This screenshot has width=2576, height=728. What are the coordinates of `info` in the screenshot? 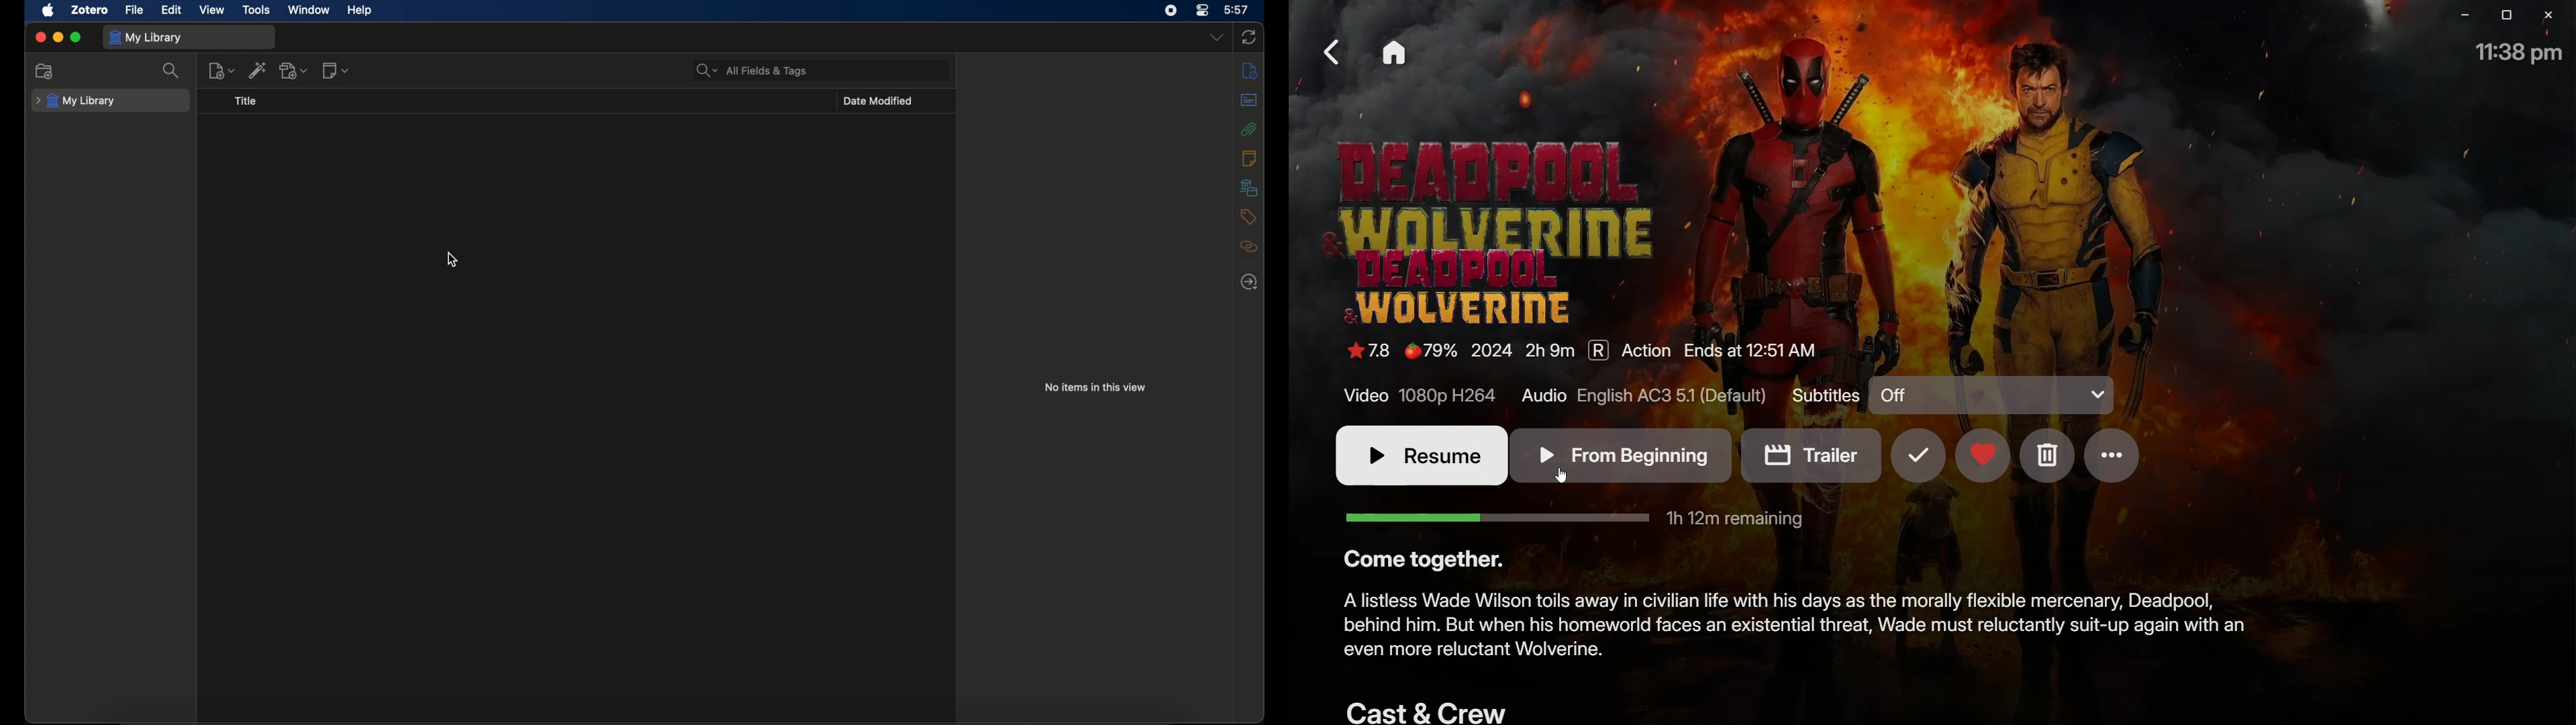 It's located at (1250, 70).